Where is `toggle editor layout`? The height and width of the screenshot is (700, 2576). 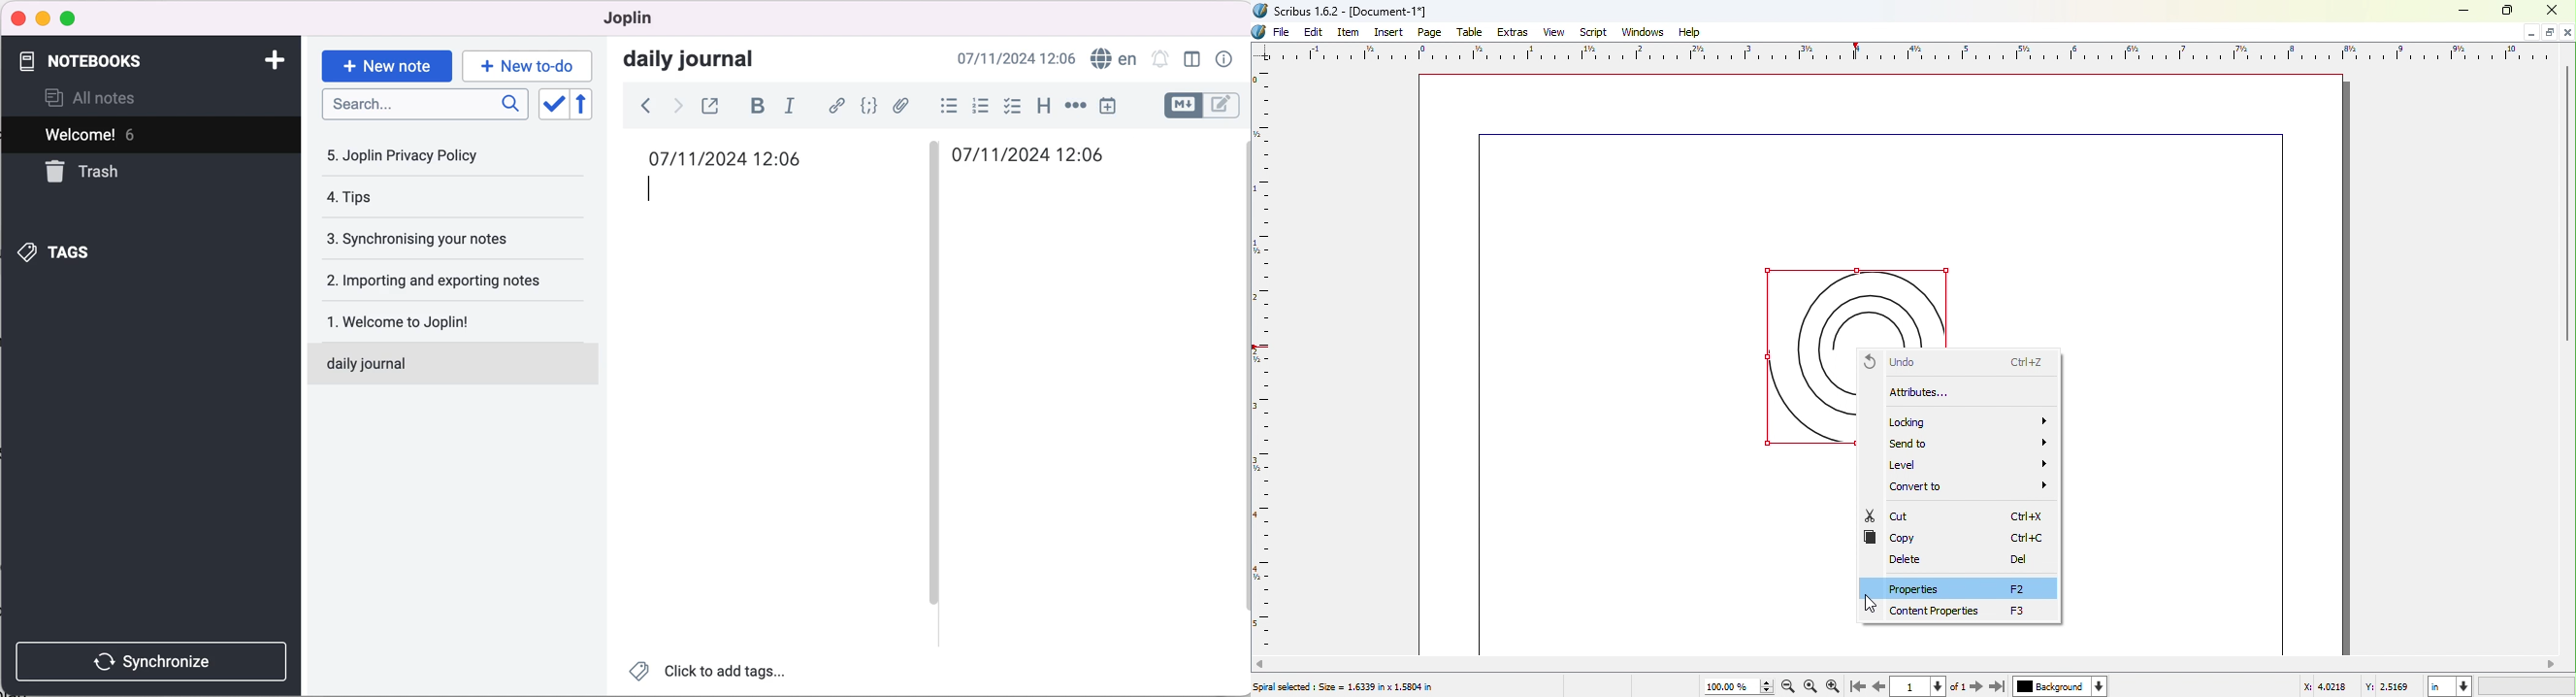 toggle editor layout is located at coordinates (1192, 59).